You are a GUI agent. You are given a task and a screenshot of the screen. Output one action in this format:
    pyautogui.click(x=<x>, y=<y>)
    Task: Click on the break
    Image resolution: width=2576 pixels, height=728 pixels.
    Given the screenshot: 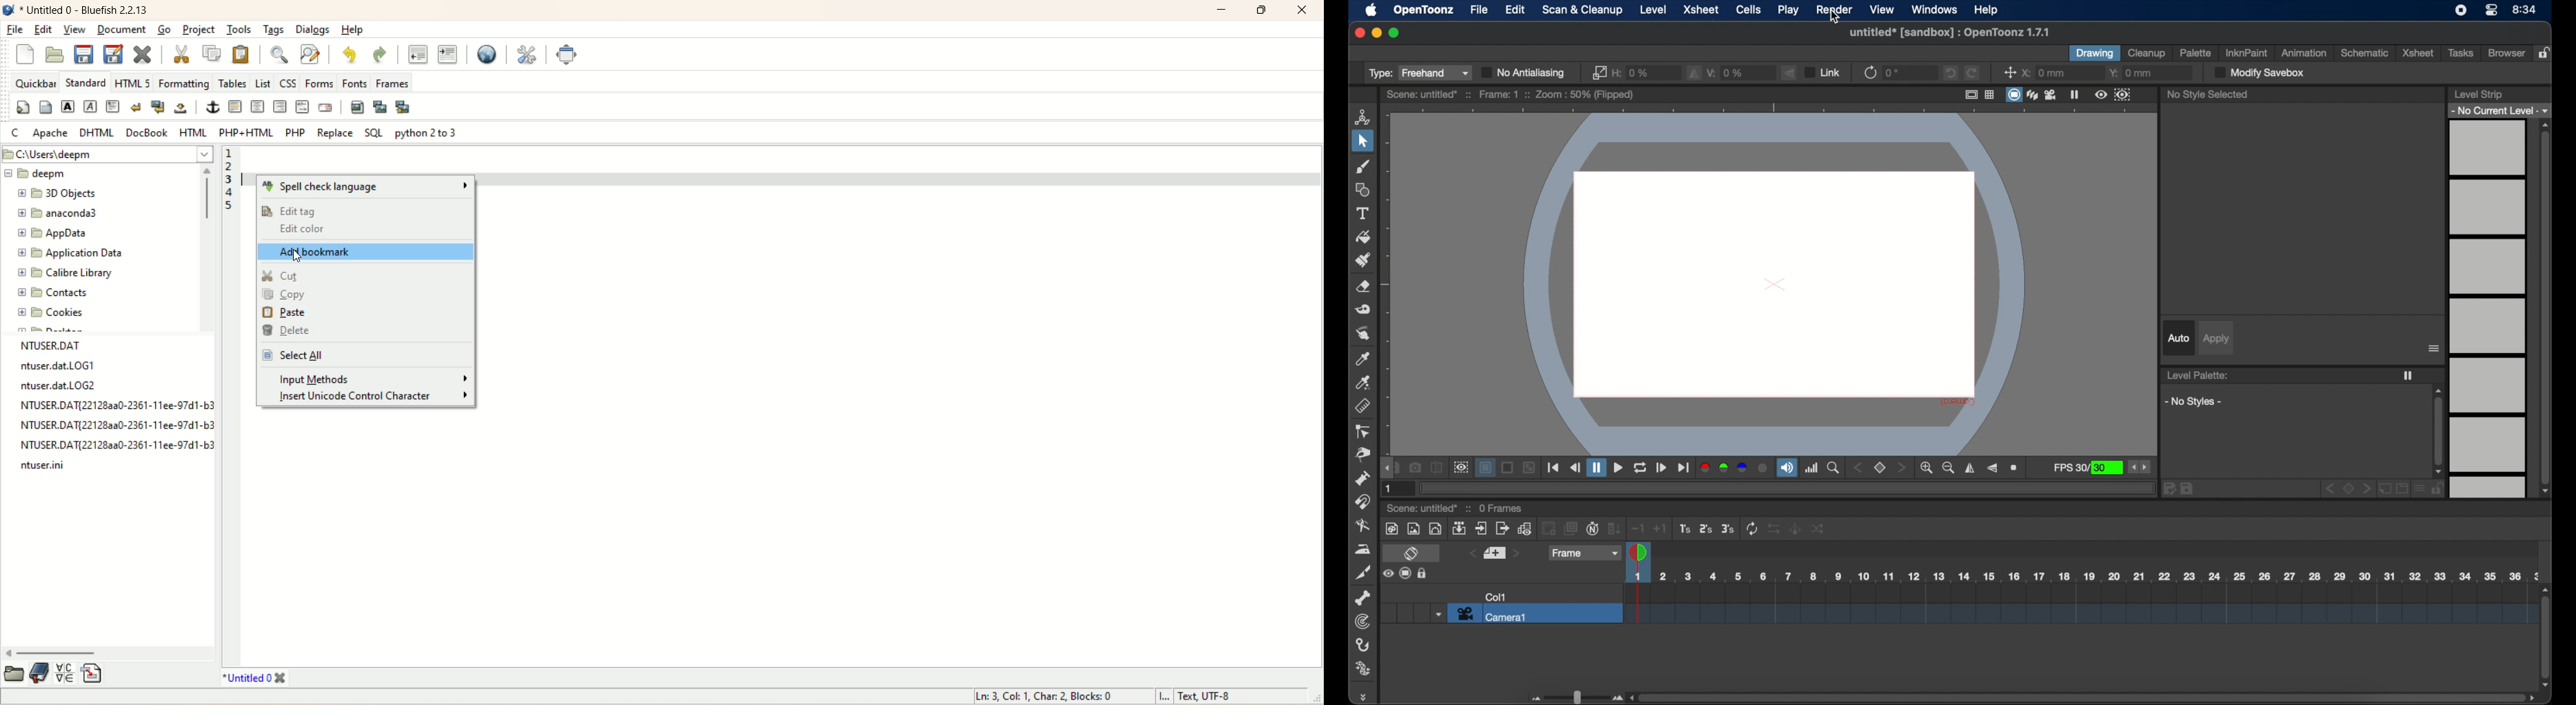 What is the action you would take?
    pyautogui.click(x=137, y=106)
    